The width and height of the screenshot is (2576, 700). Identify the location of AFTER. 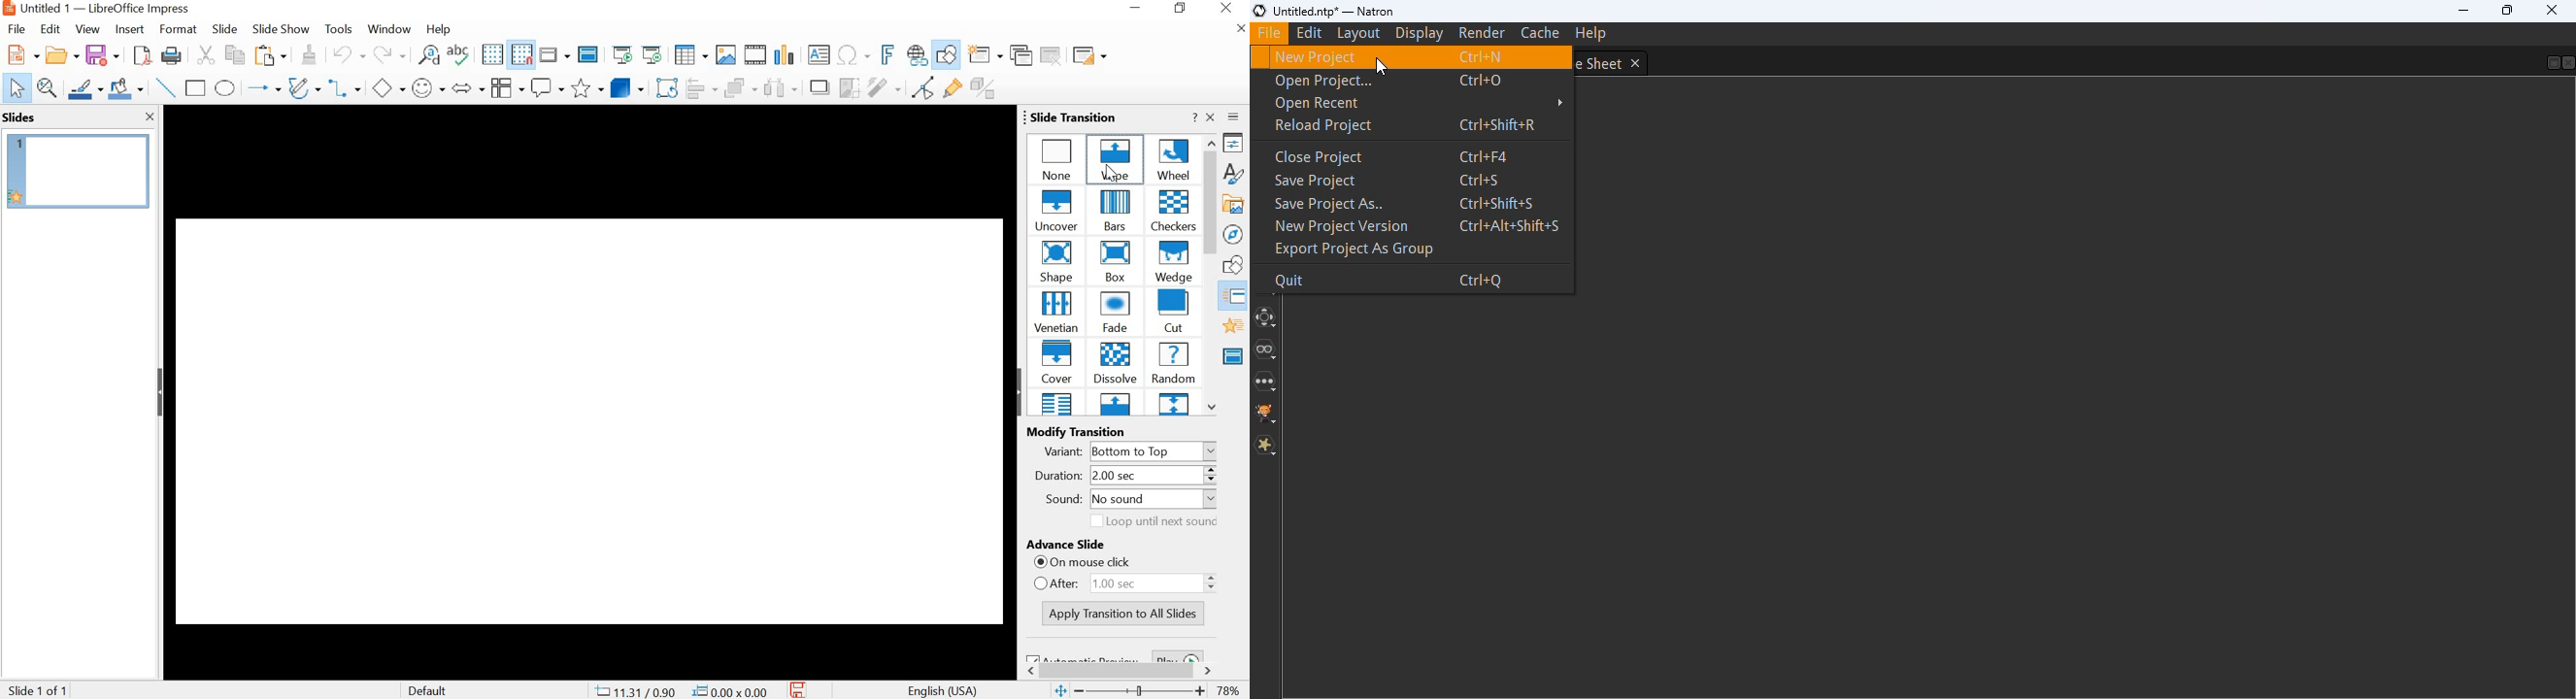
(1129, 582).